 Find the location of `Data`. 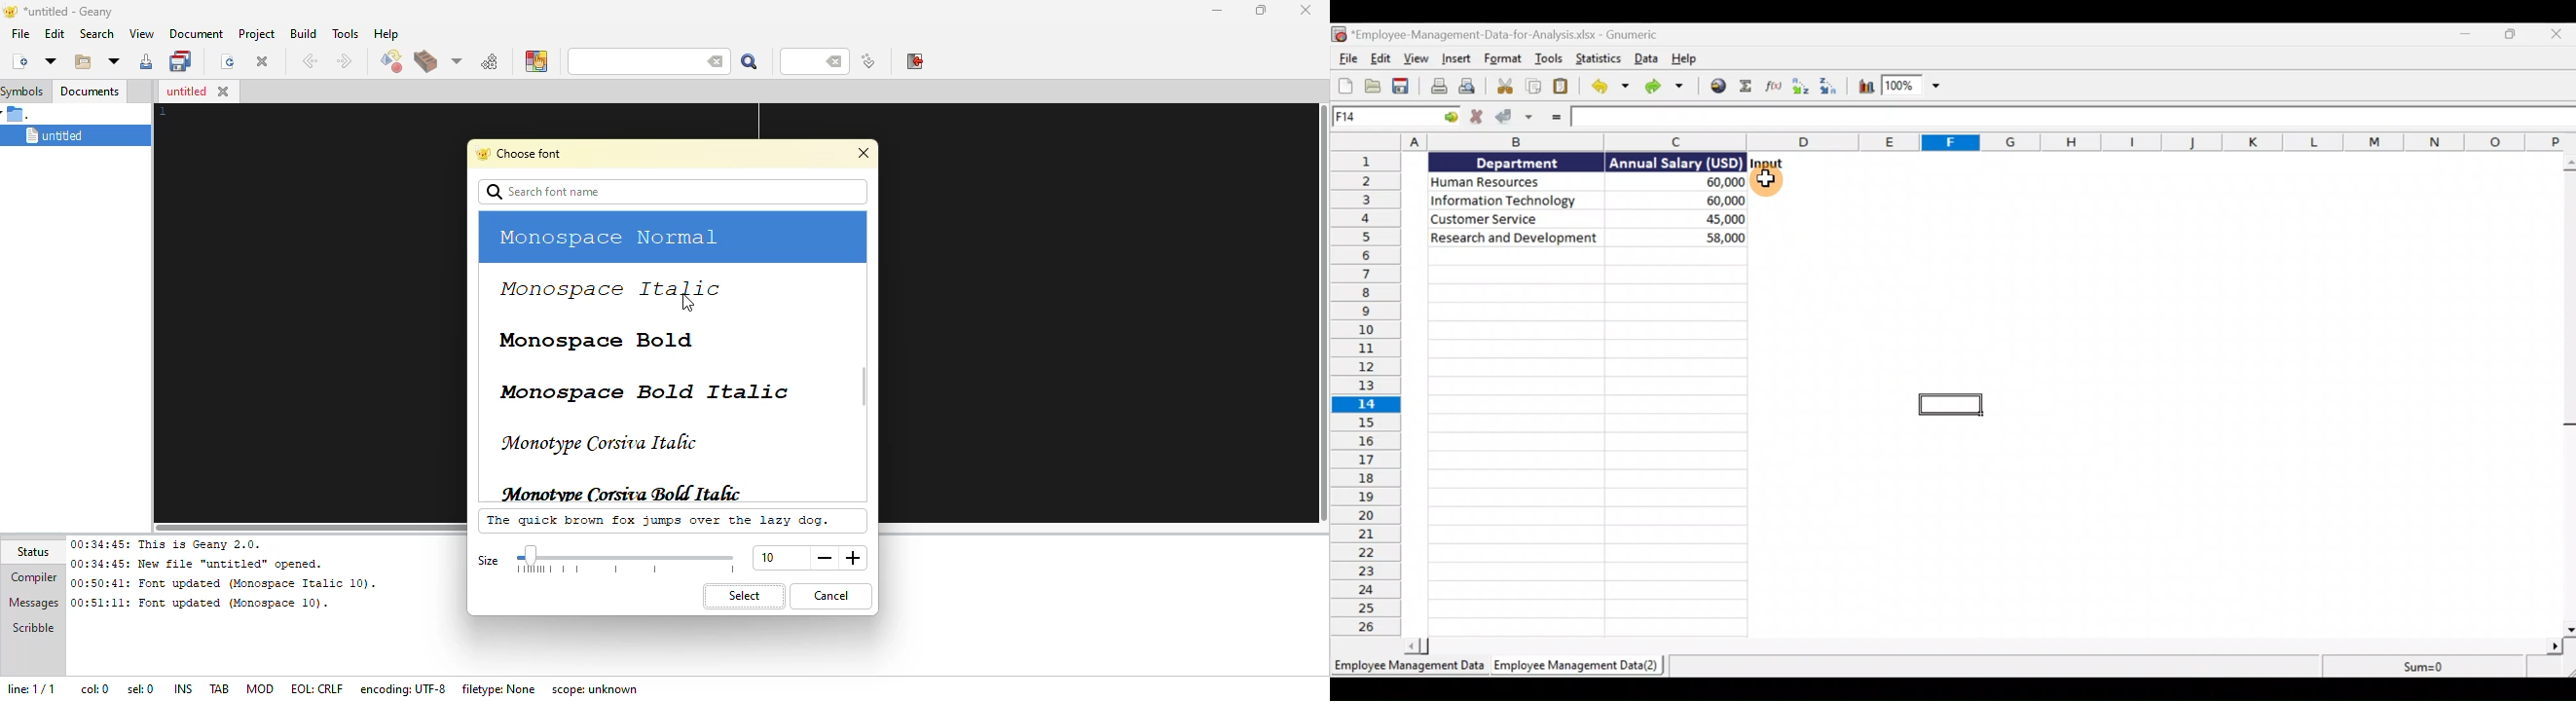

Data is located at coordinates (1648, 59).